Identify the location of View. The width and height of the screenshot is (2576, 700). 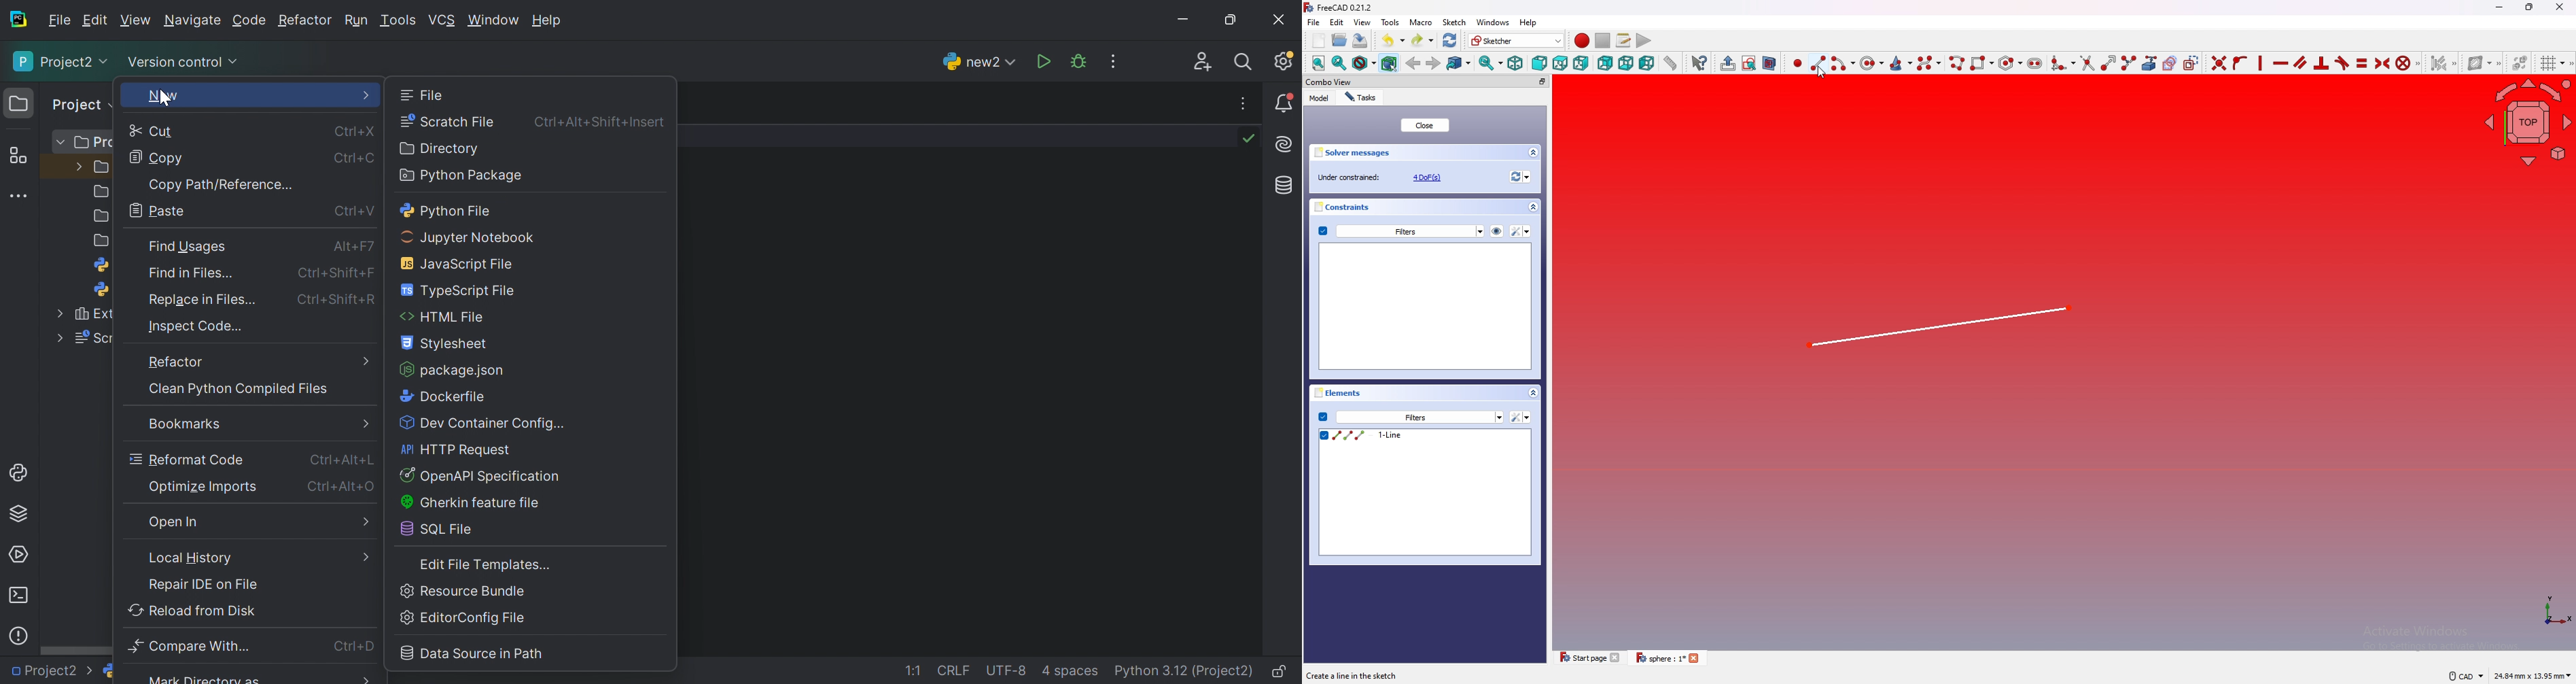
(1362, 22).